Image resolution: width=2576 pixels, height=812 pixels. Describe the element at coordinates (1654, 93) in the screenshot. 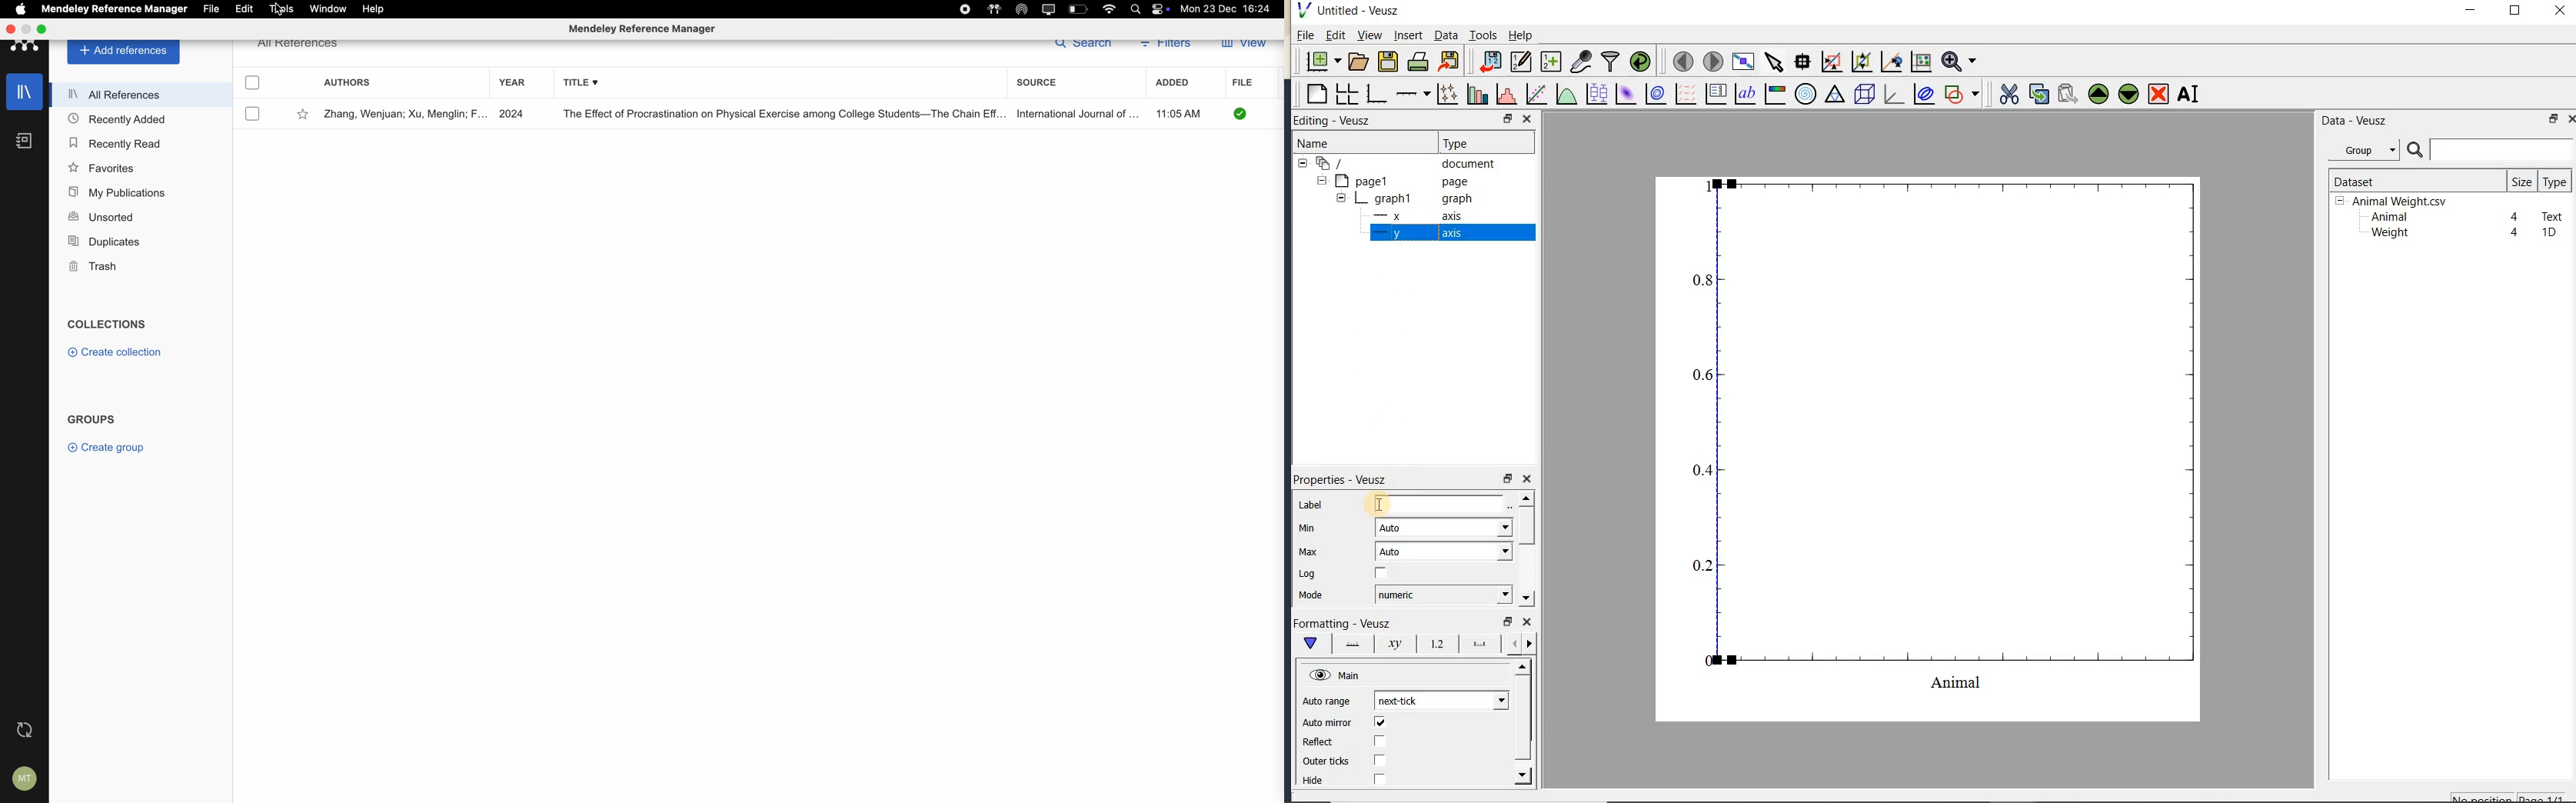

I see `plot a 2d dataset as contours` at that location.